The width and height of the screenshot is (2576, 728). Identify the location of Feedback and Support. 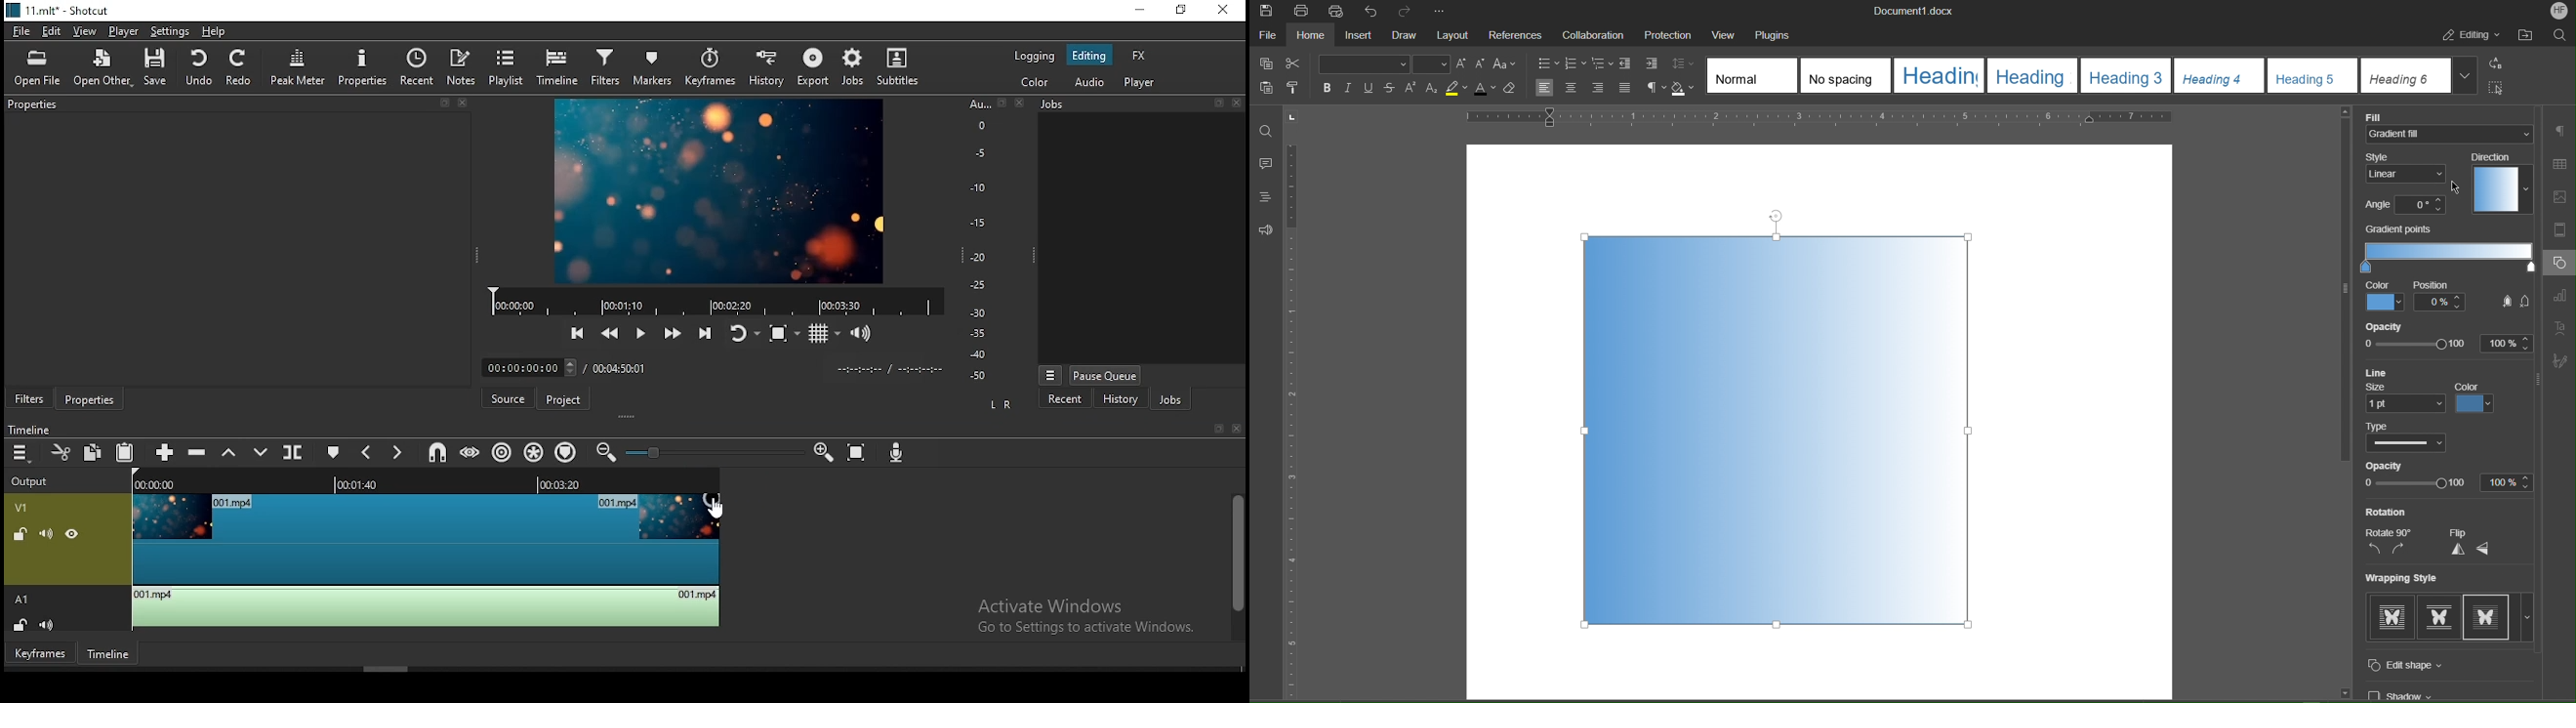
(1266, 230).